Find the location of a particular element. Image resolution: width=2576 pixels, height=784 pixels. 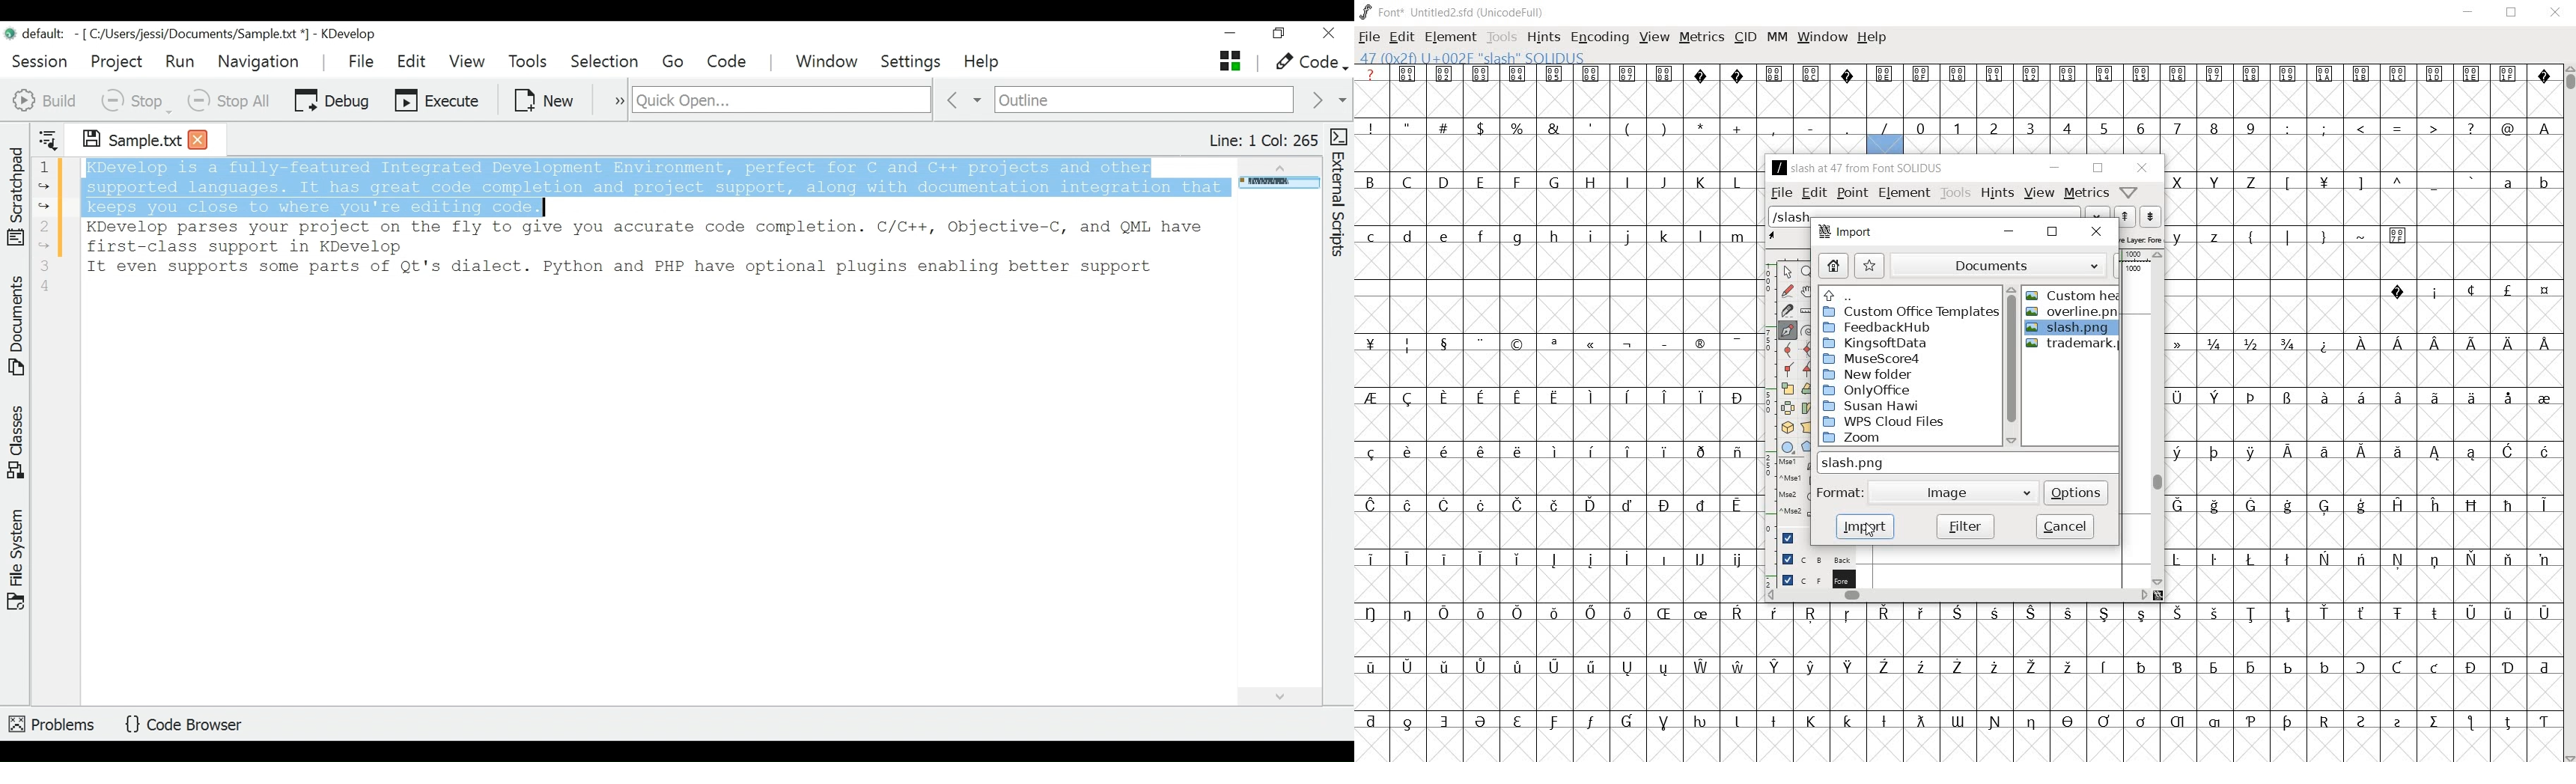

empty cells is located at coordinates (1958, 101).